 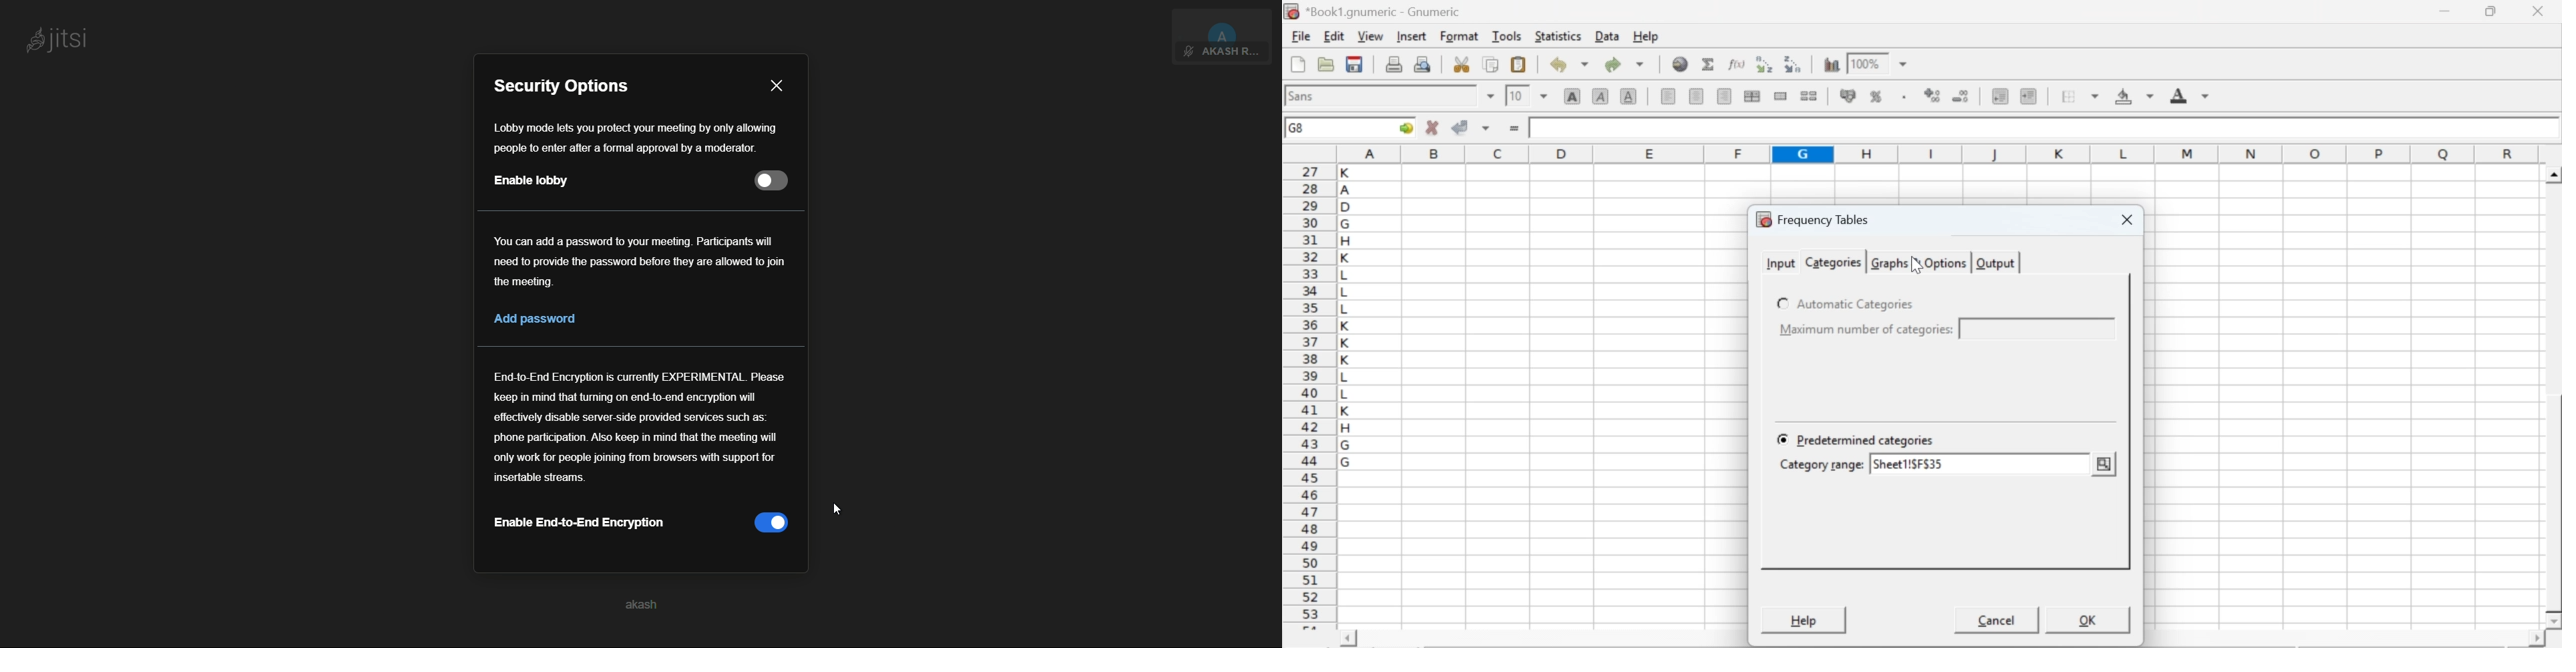 What do you see at coordinates (1299, 128) in the screenshot?
I see `G8` at bounding box center [1299, 128].